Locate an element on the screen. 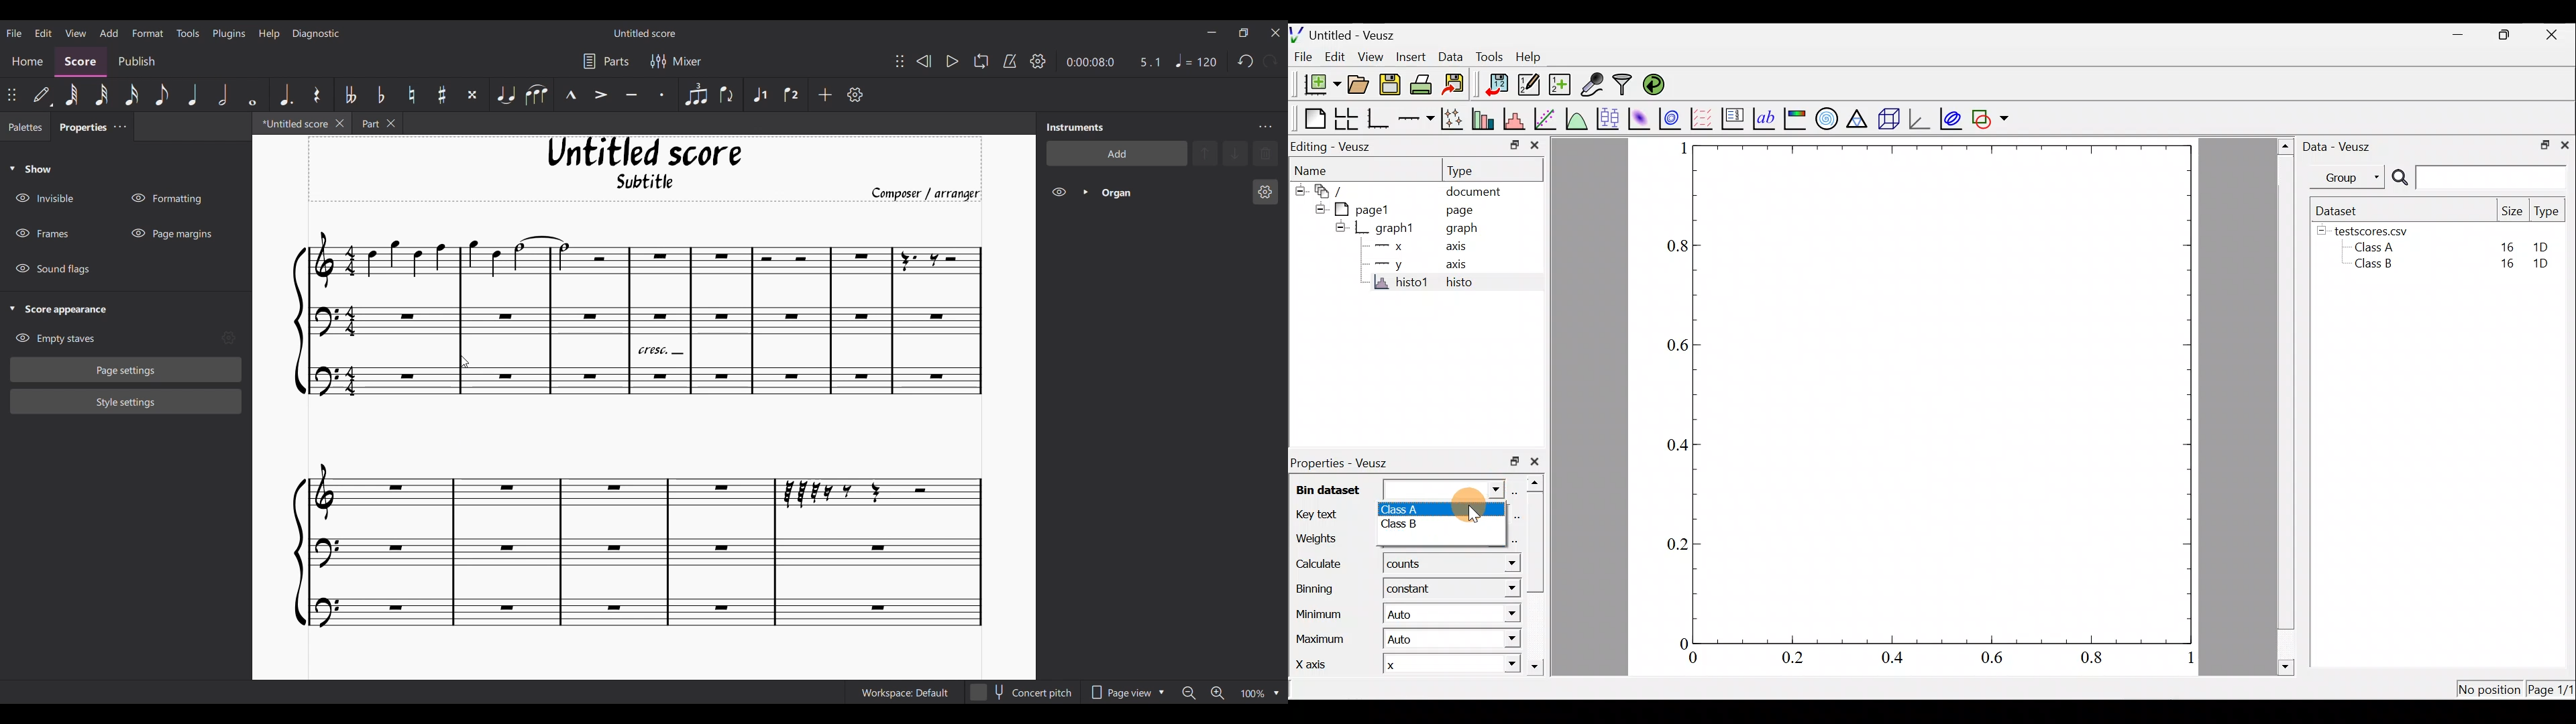 This screenshot has height=728, width=2576. 0.6 is located at coordinates (1995, 660).